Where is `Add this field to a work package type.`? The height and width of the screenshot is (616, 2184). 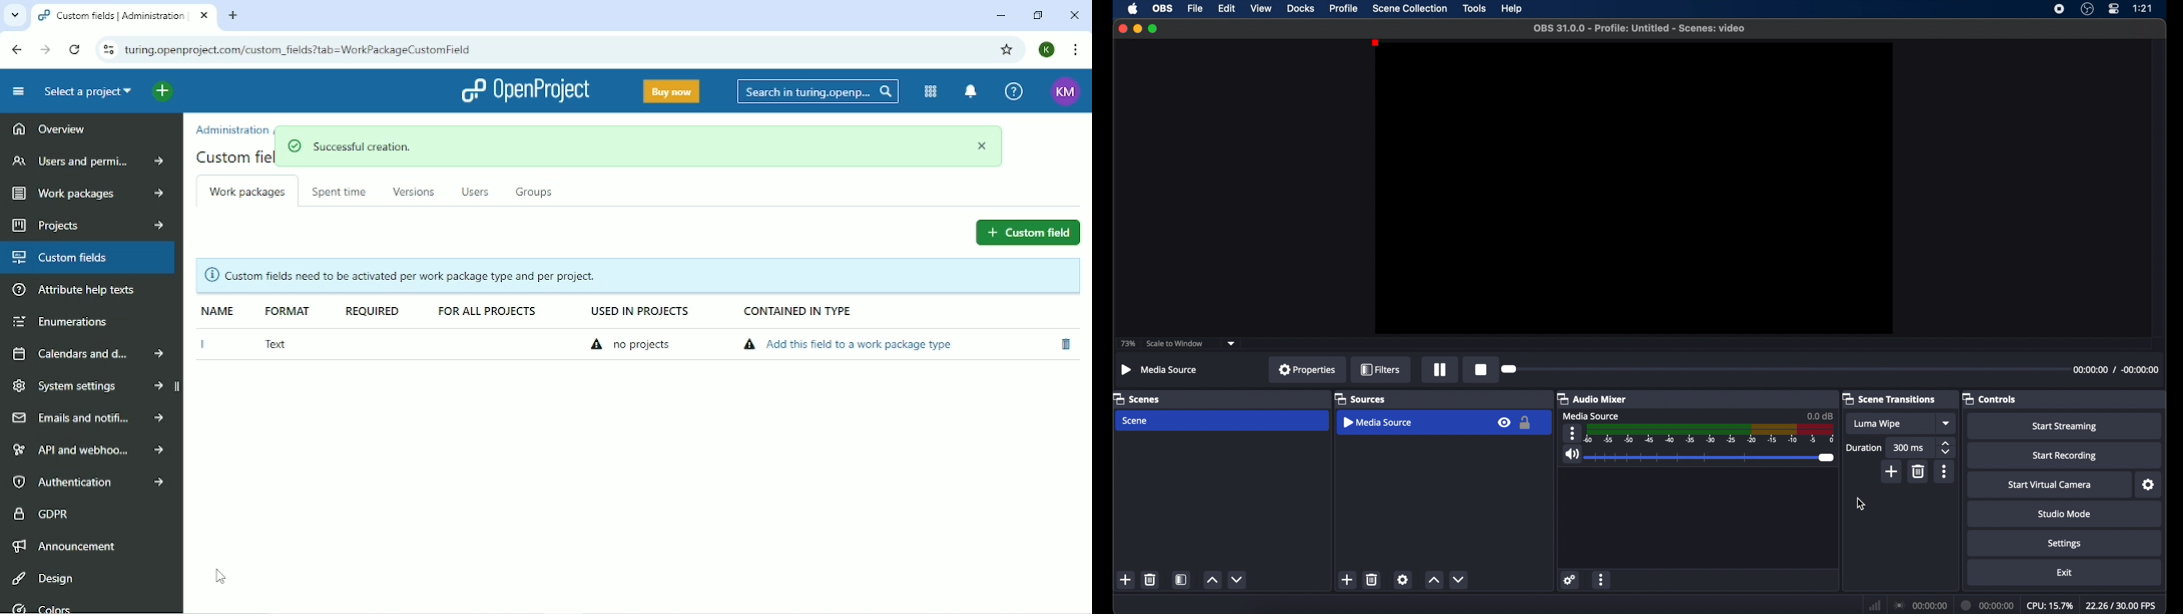
Add this field to a work package type. is located at coordinates (851, 345).